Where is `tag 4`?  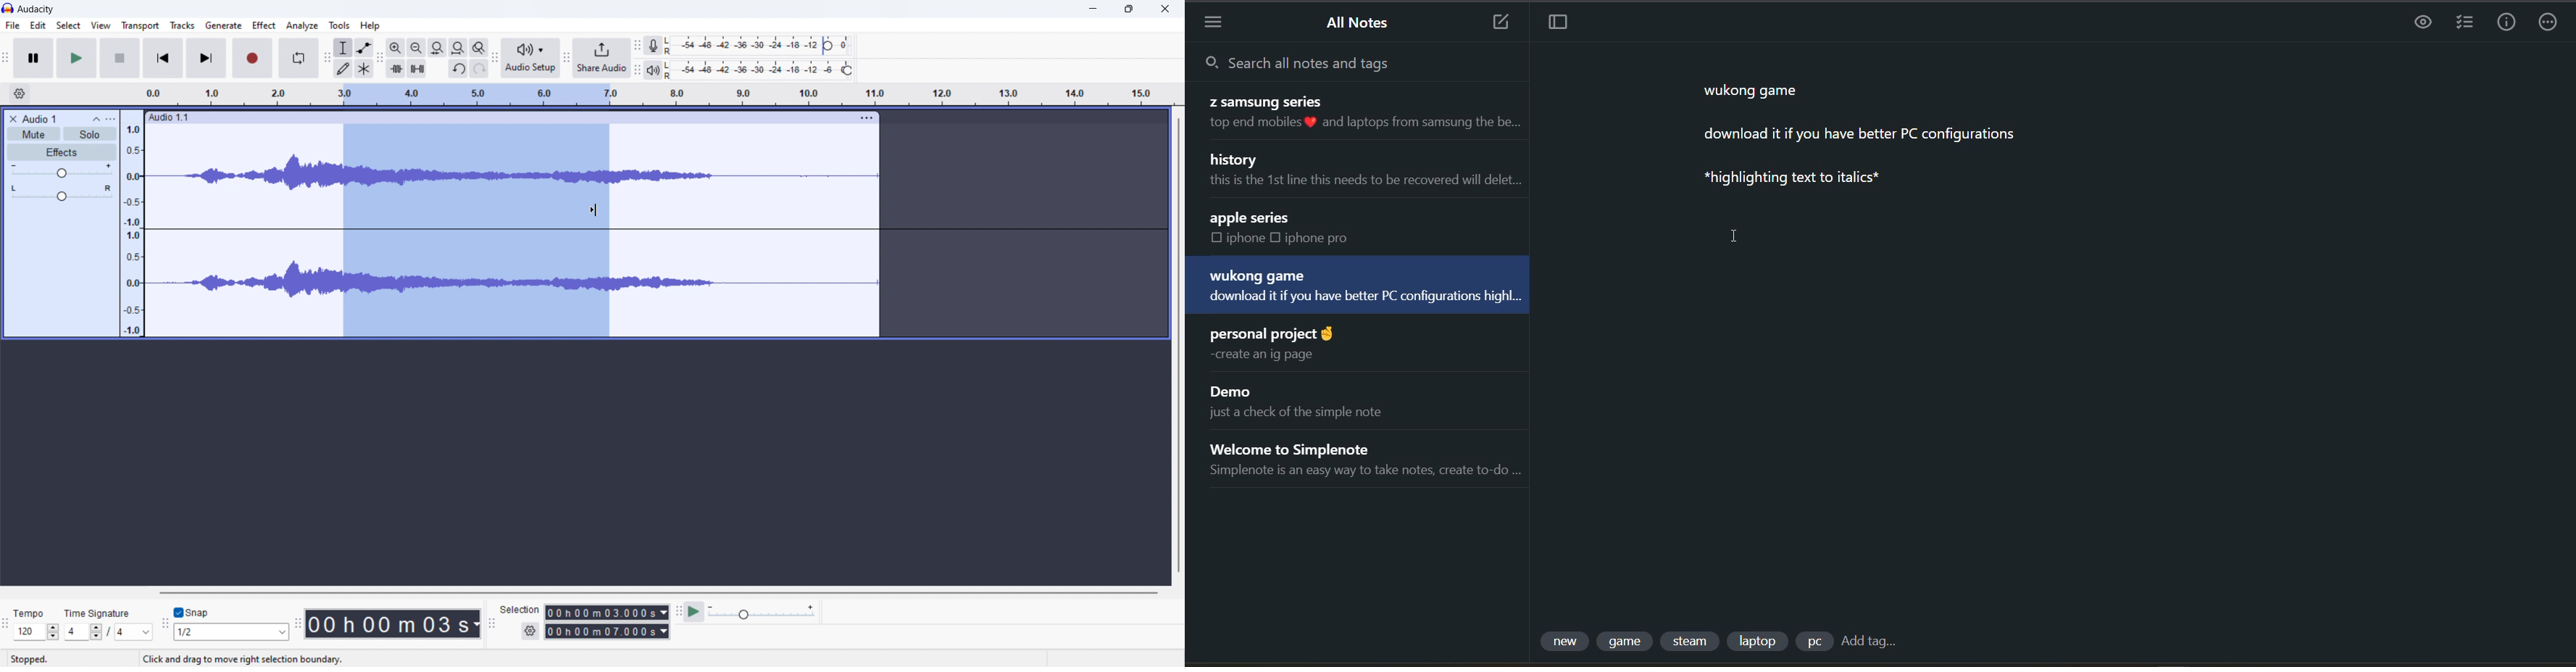
tag 4 is located at coordinates (1762, 639).